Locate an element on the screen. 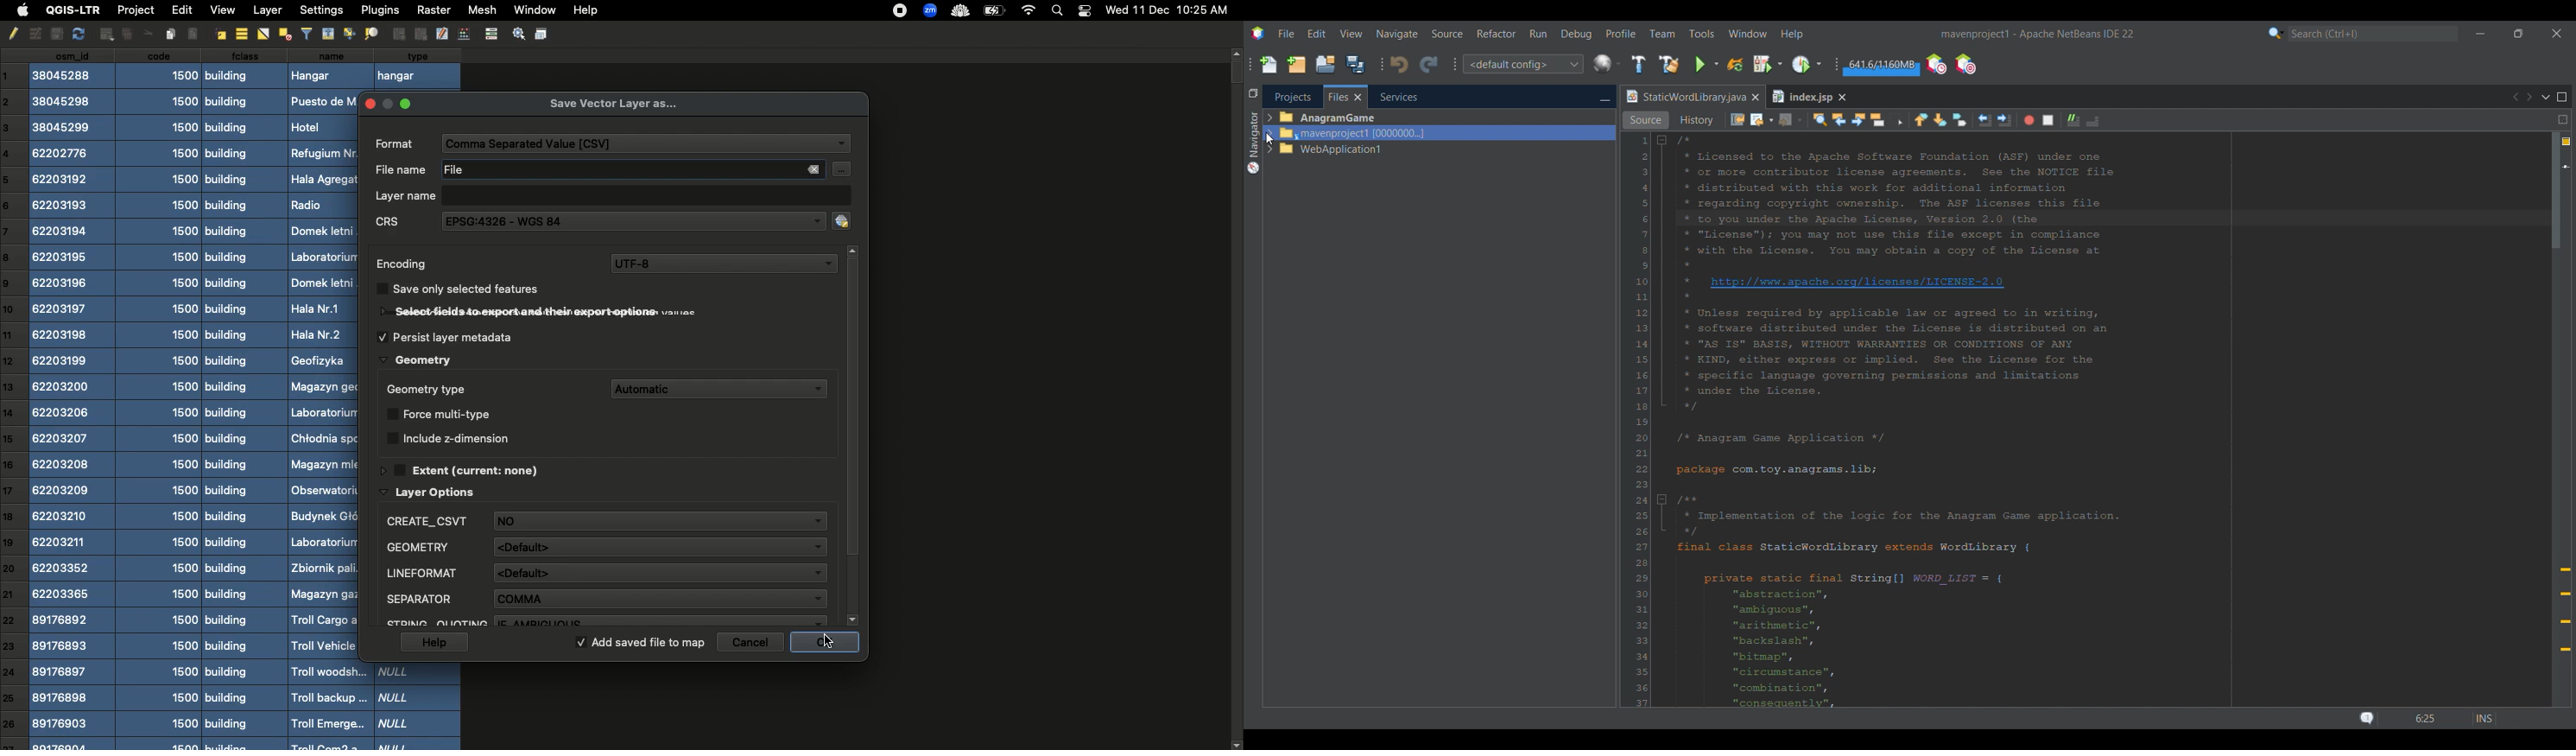  Geometry type is located at coordinates (431, 387).